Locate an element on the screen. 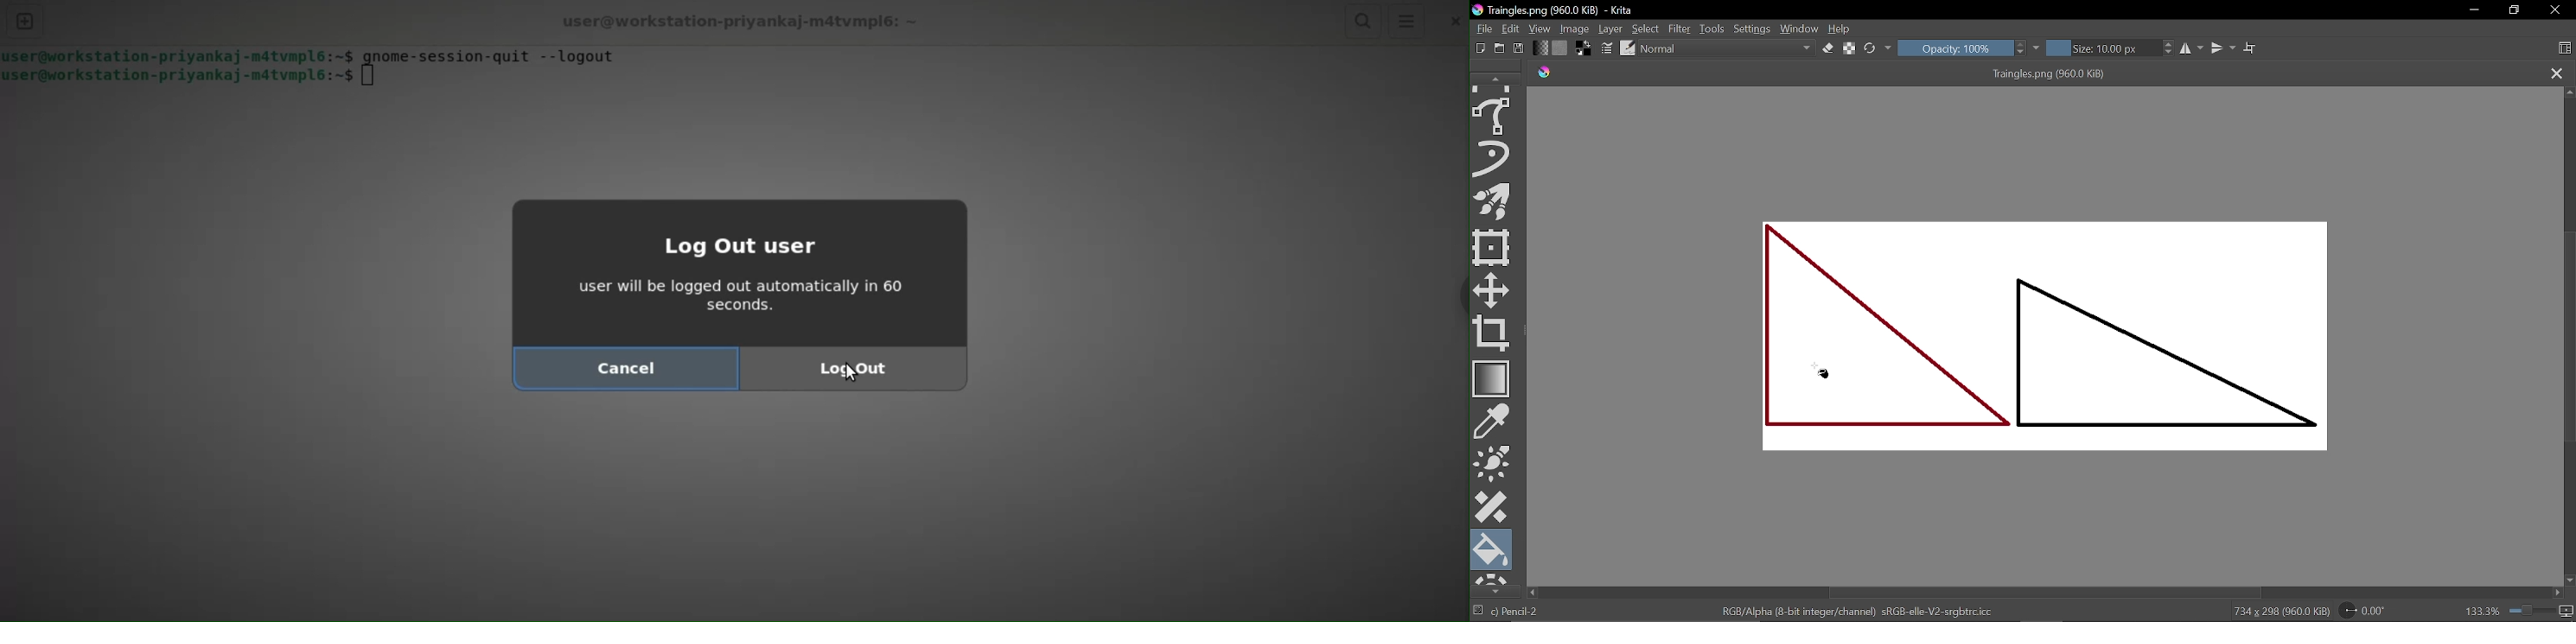 This screenshot has height=644, width=2576. Dynamic brush tool is located at coordinates (1494, 157).